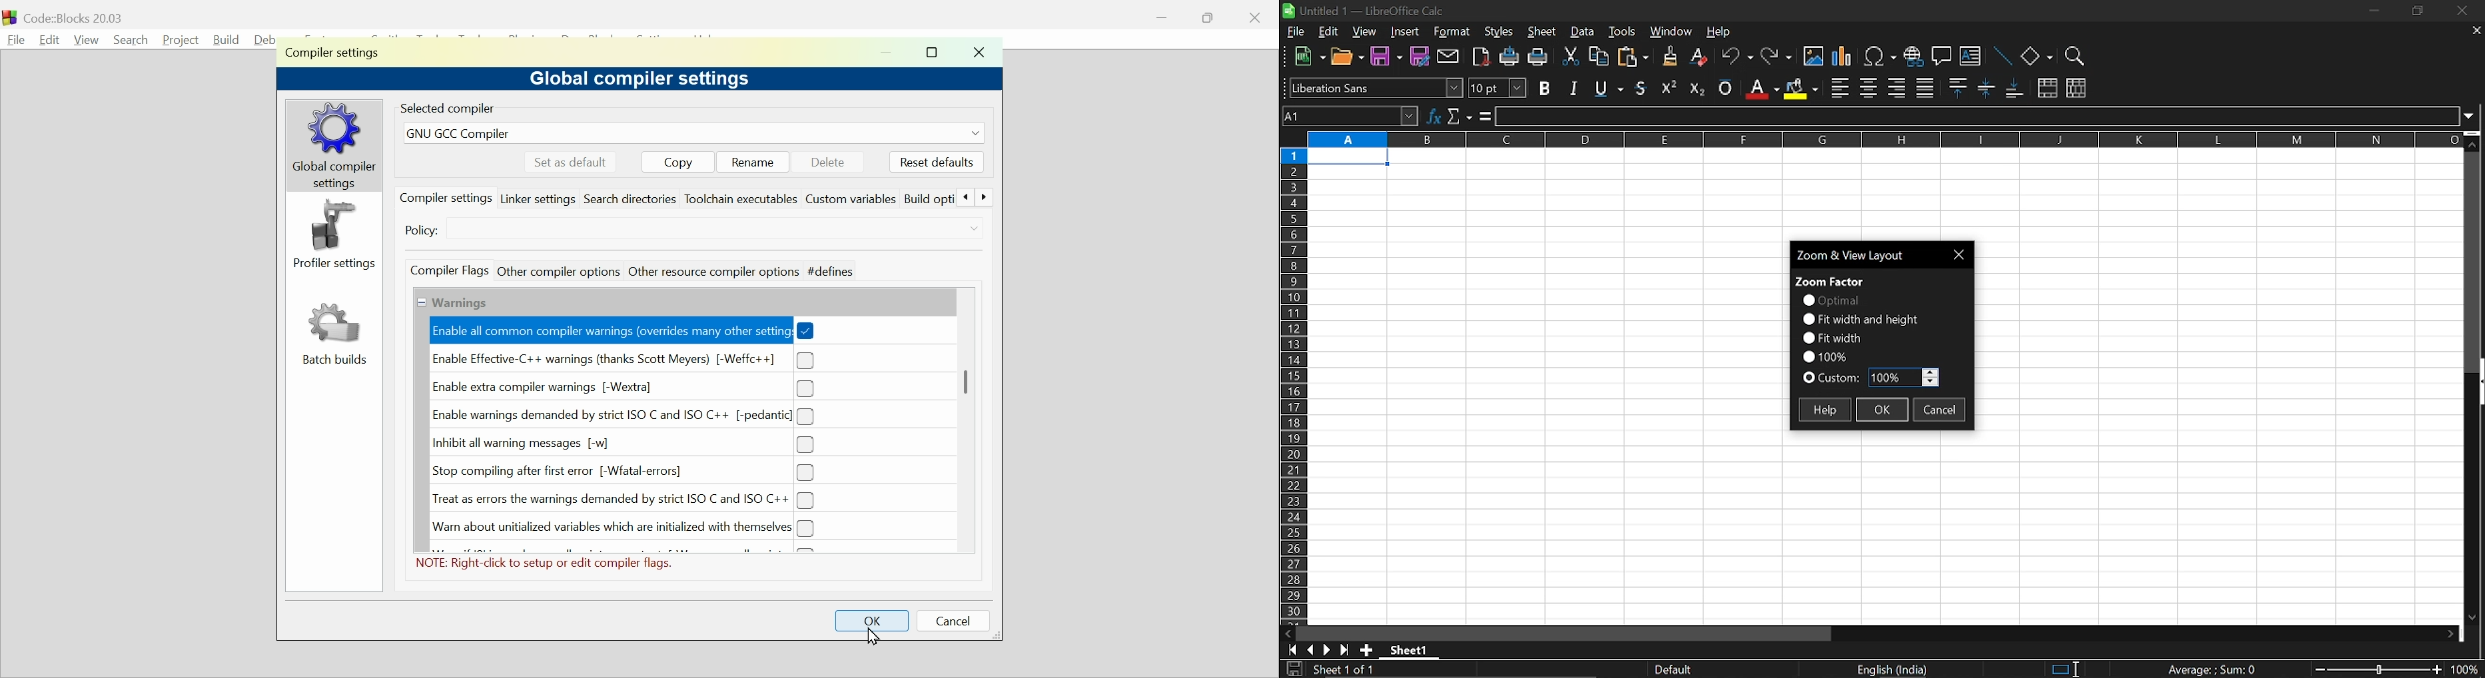 The width and height of the screenshot is (2492, 700). I want to click on NOTE: Right click to setup or edit complier flags, so click(551, 564).